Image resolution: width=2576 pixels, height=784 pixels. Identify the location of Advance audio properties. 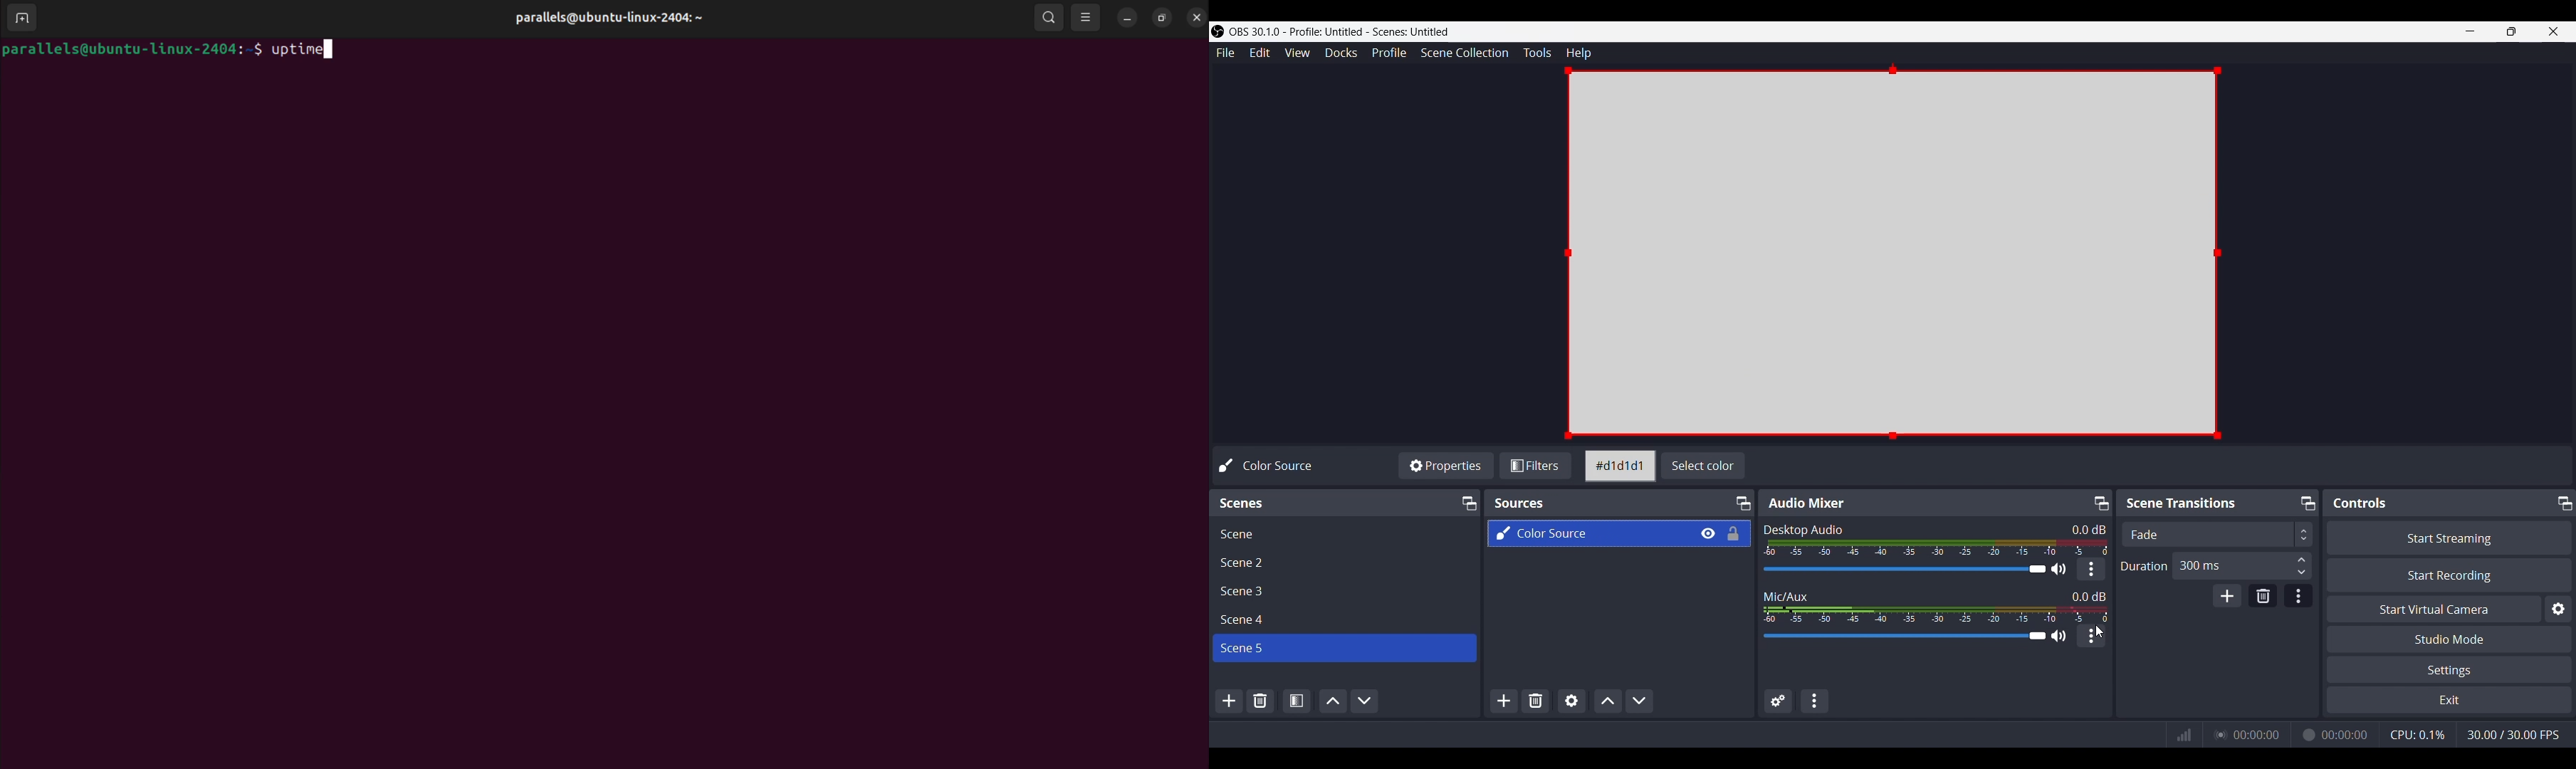
(1776, 701).